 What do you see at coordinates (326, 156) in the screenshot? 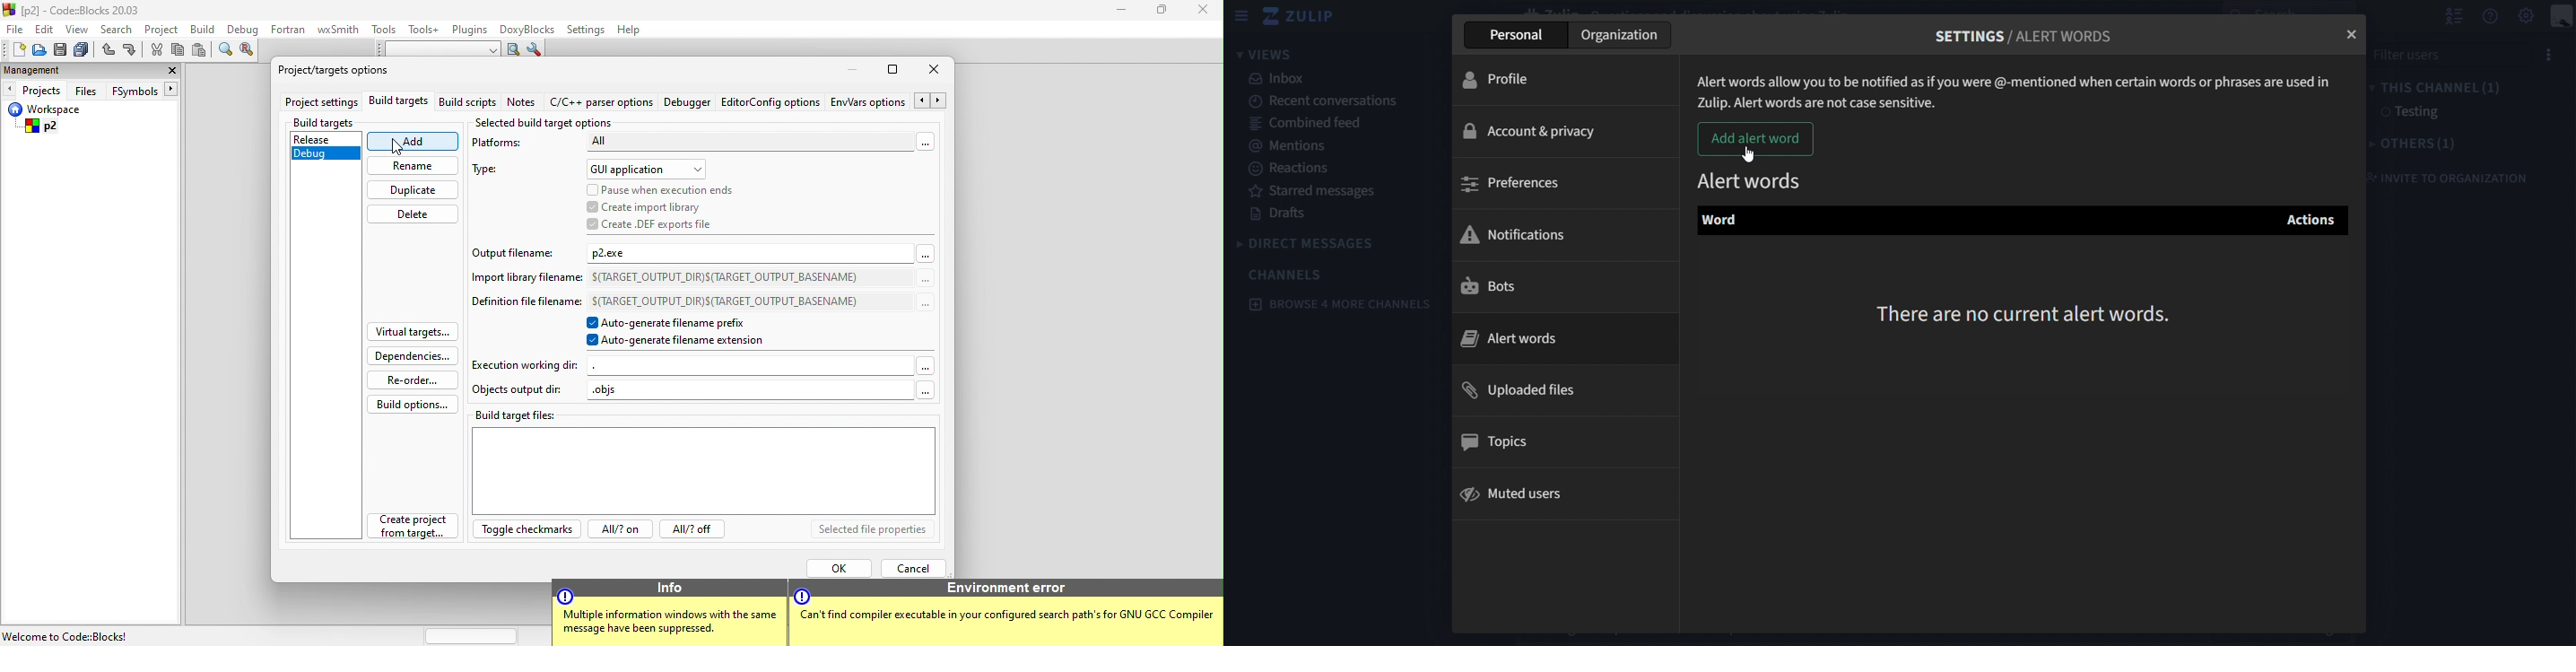
I see `Debug` at bounding box center [326, 156].